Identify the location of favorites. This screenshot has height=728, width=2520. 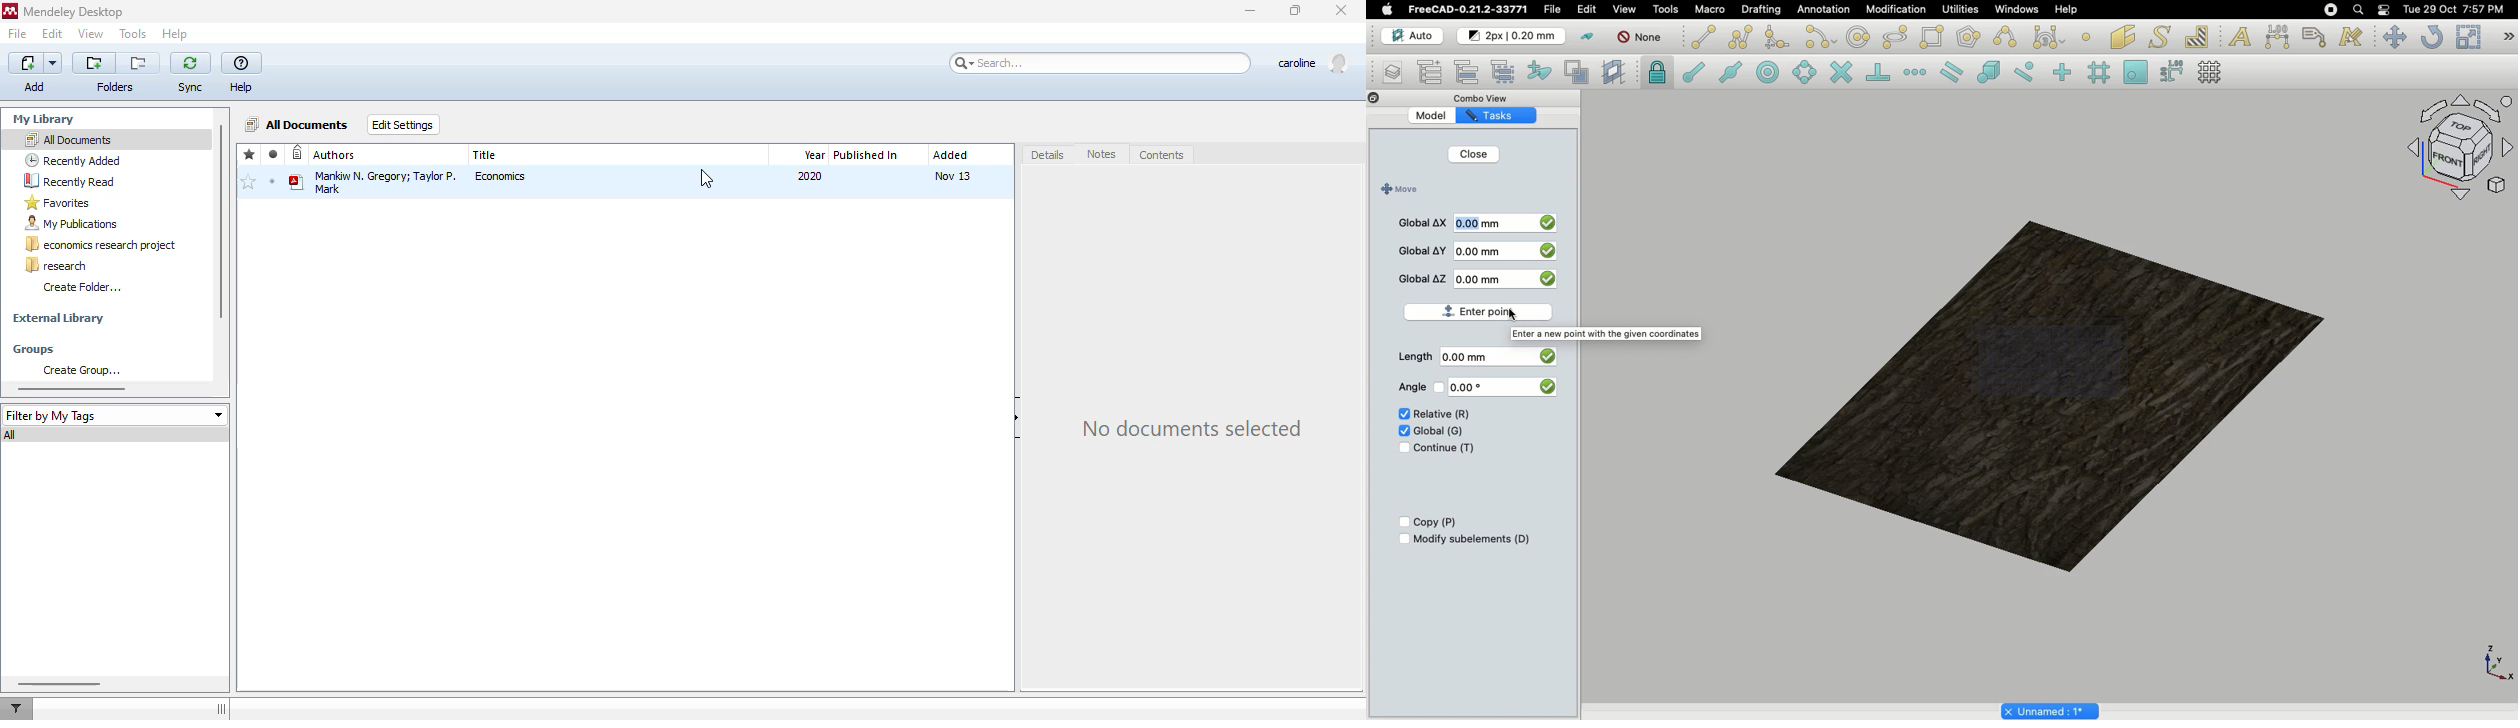
(250, 155).